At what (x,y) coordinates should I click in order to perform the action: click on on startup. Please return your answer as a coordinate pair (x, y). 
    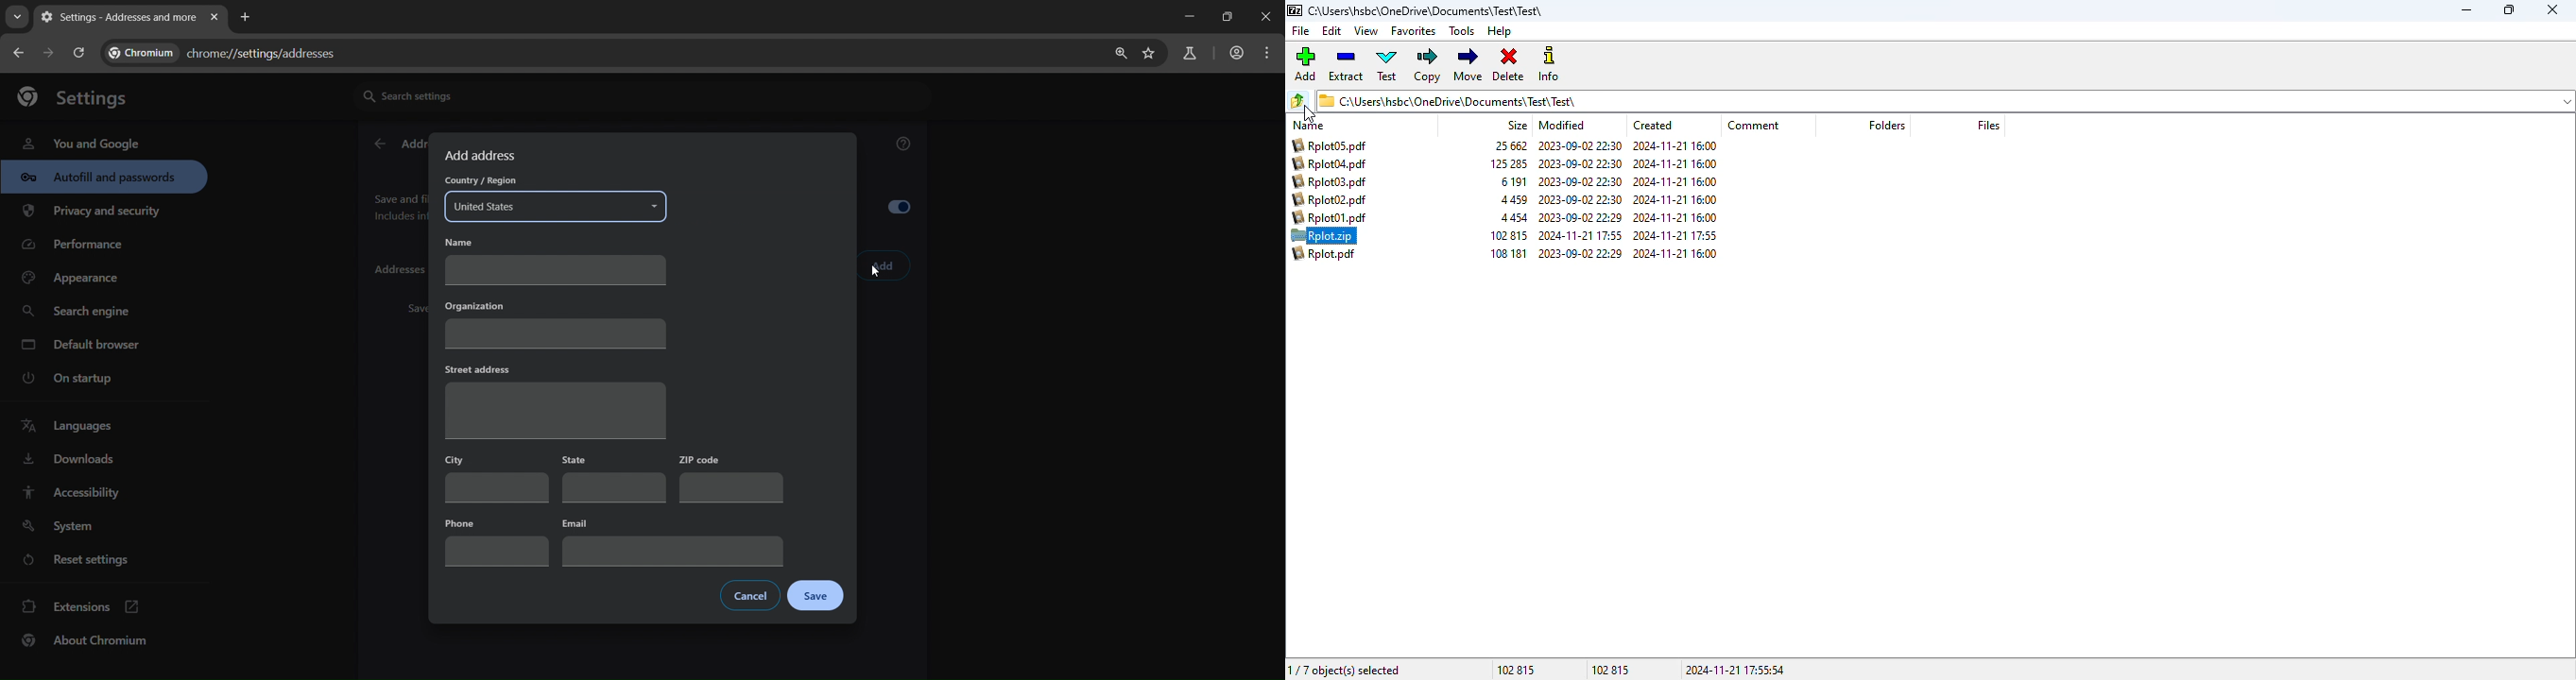
    Looking at the image, I should click on (76, 379).